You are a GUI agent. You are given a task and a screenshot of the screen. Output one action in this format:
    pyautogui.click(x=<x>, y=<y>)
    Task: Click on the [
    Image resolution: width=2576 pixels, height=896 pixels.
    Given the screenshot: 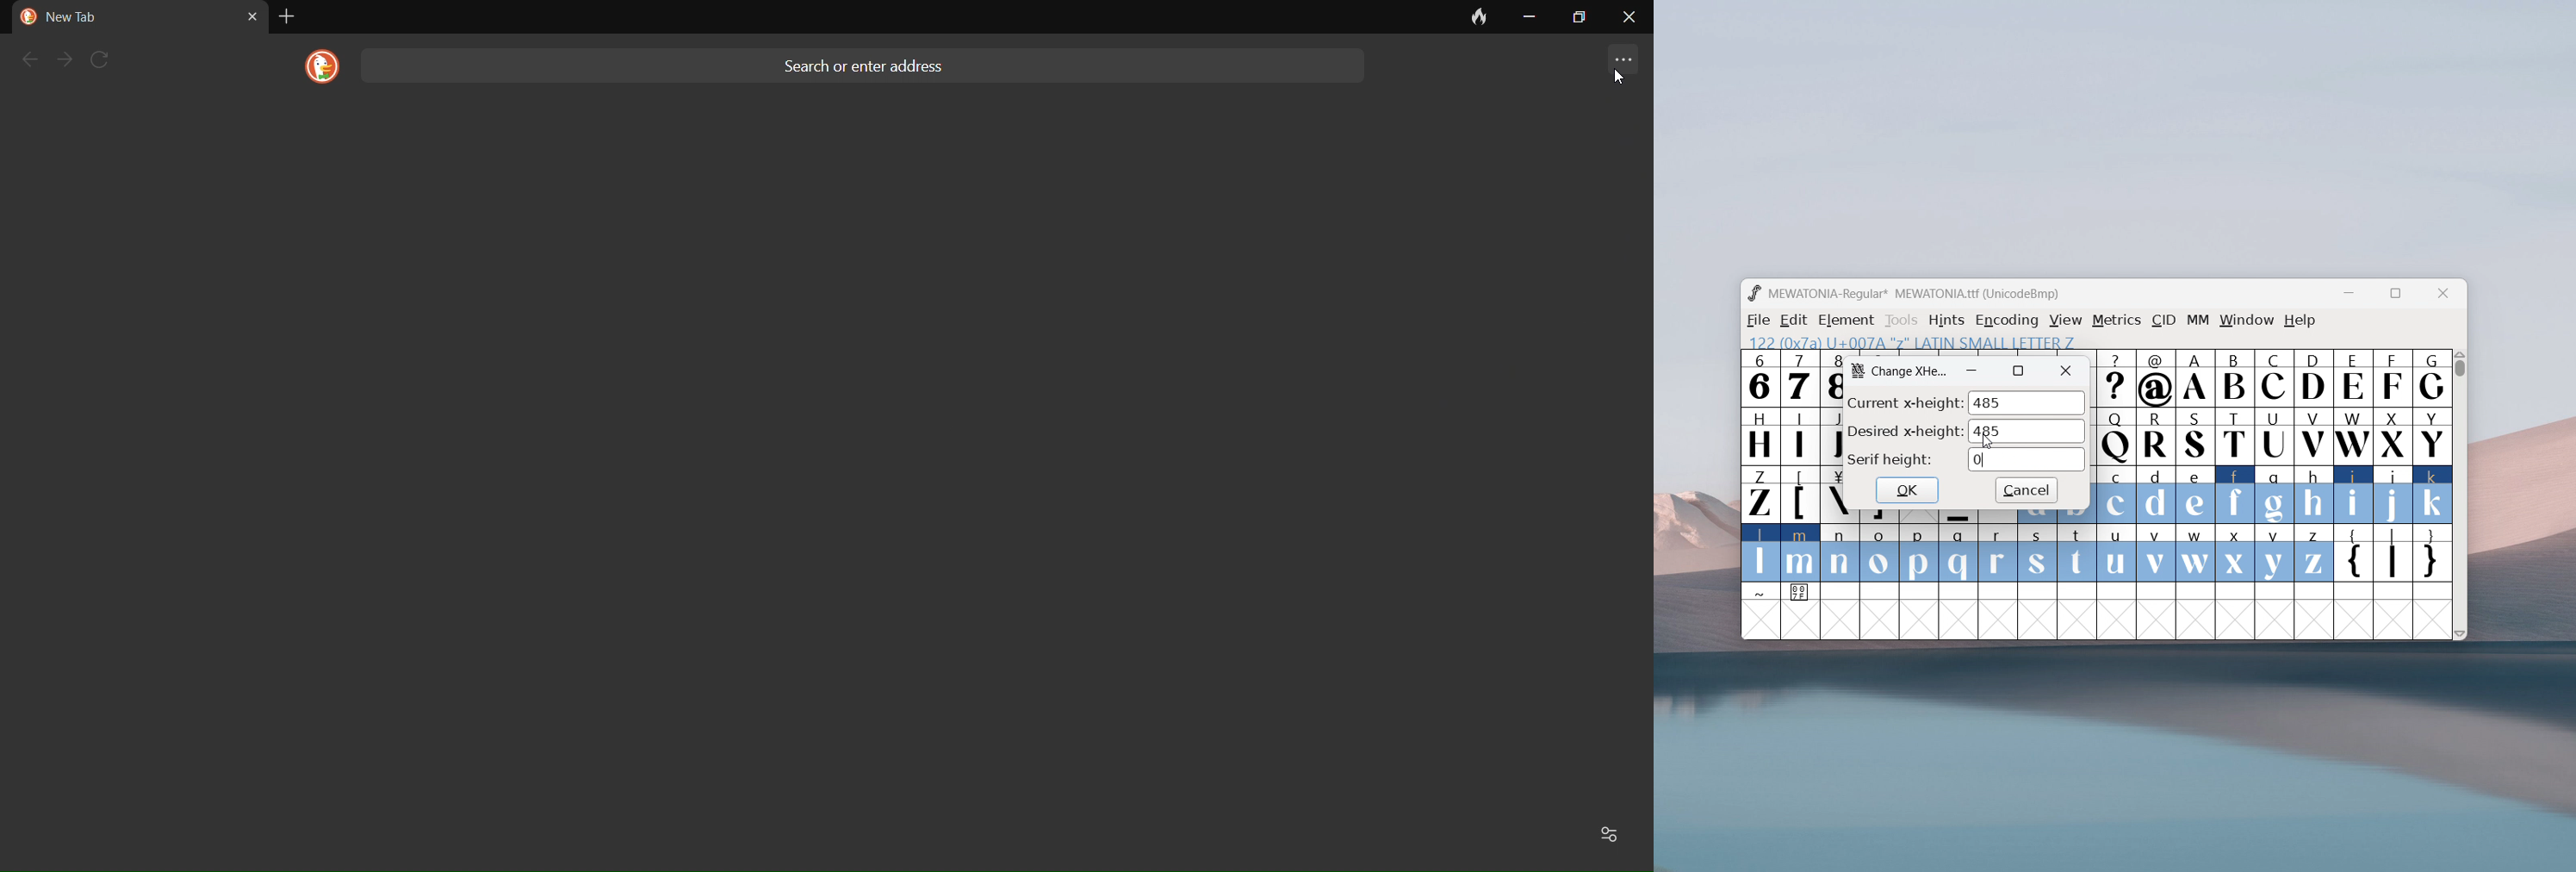 What is the action you would take?
    pyautogui.click(x=1800, y=495)
    